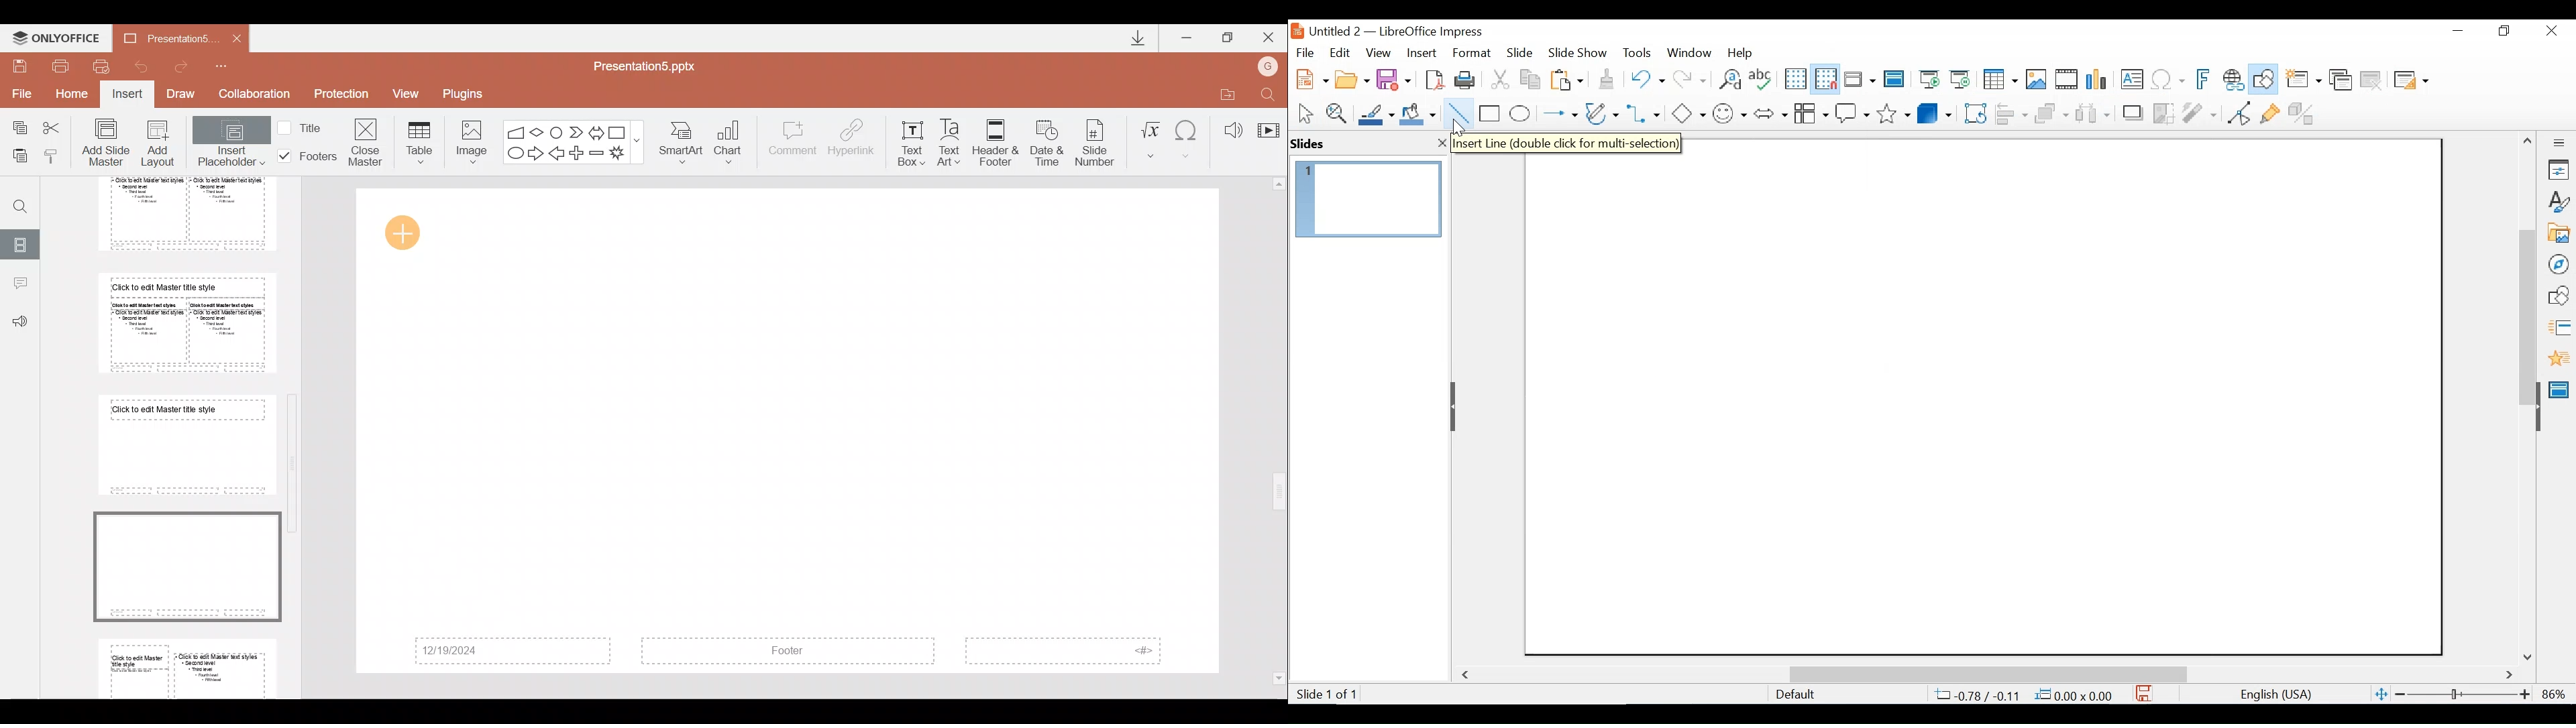  Describe the element at coordinates (2067, 80) in the screenshot. I see `Insert Audio or Video` at that location.